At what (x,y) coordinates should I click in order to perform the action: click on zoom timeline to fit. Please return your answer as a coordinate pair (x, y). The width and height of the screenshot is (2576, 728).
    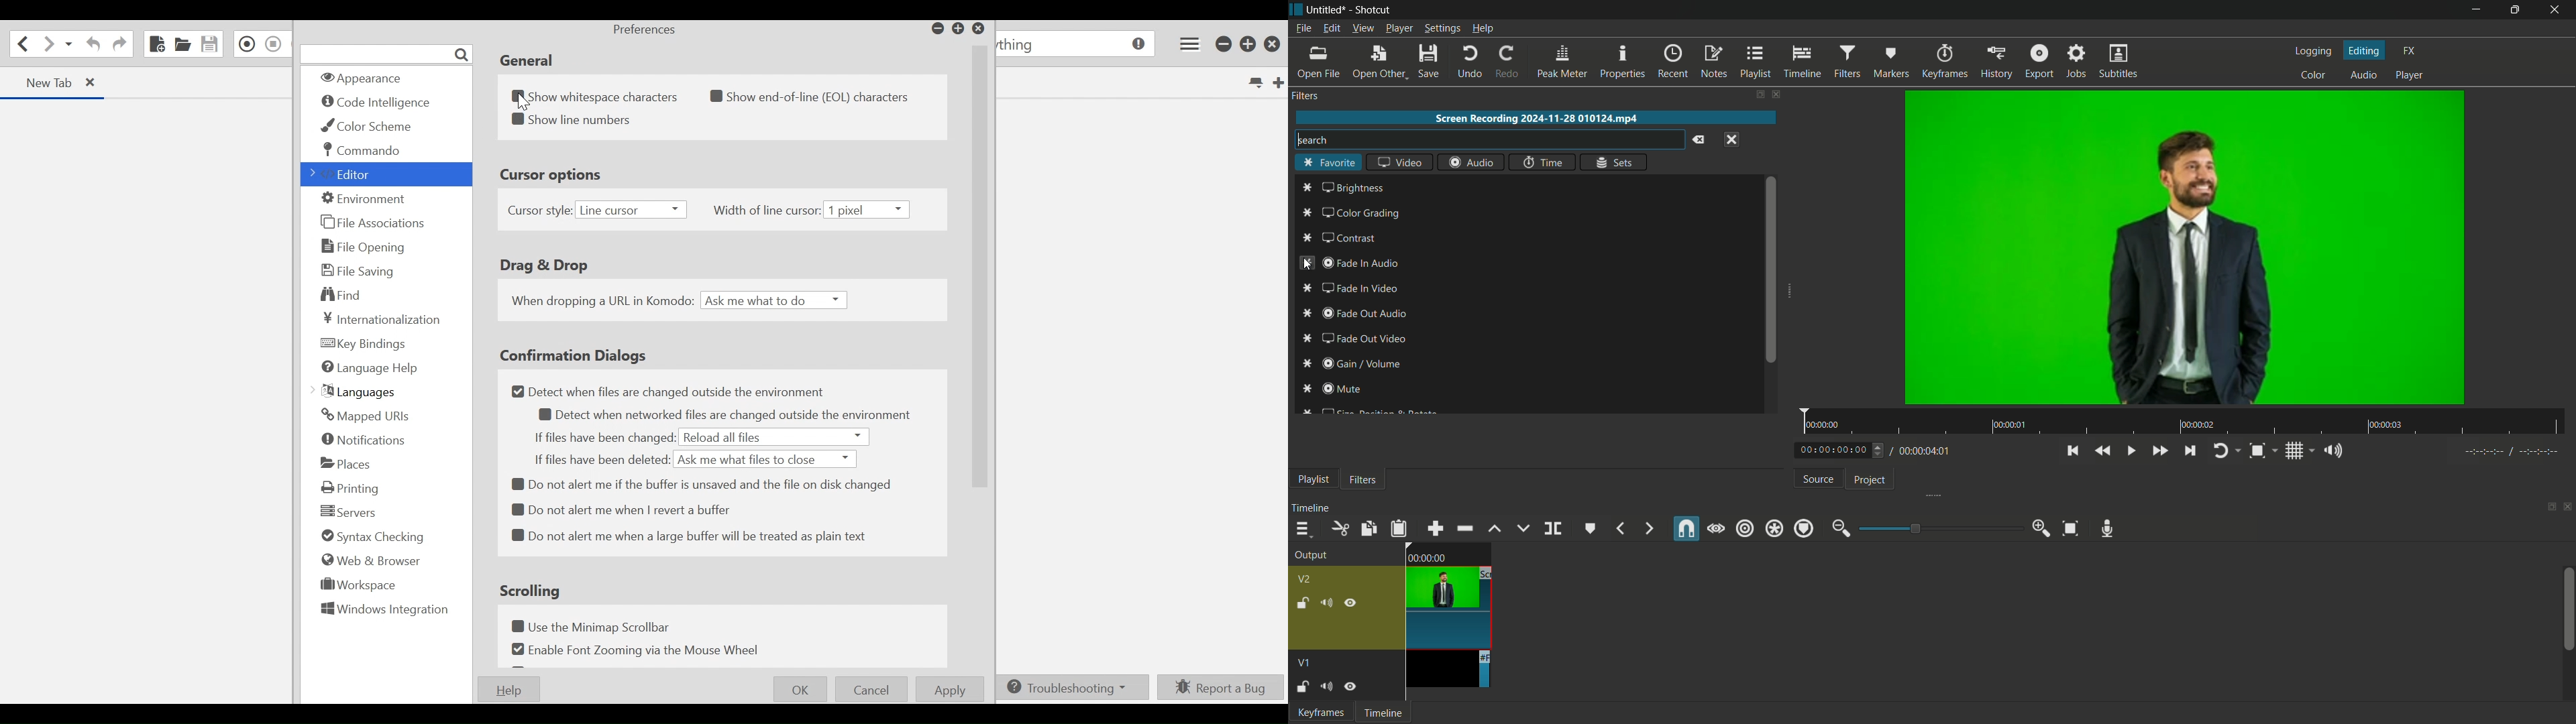
    Looking at the image, I should click on (2070, 528).